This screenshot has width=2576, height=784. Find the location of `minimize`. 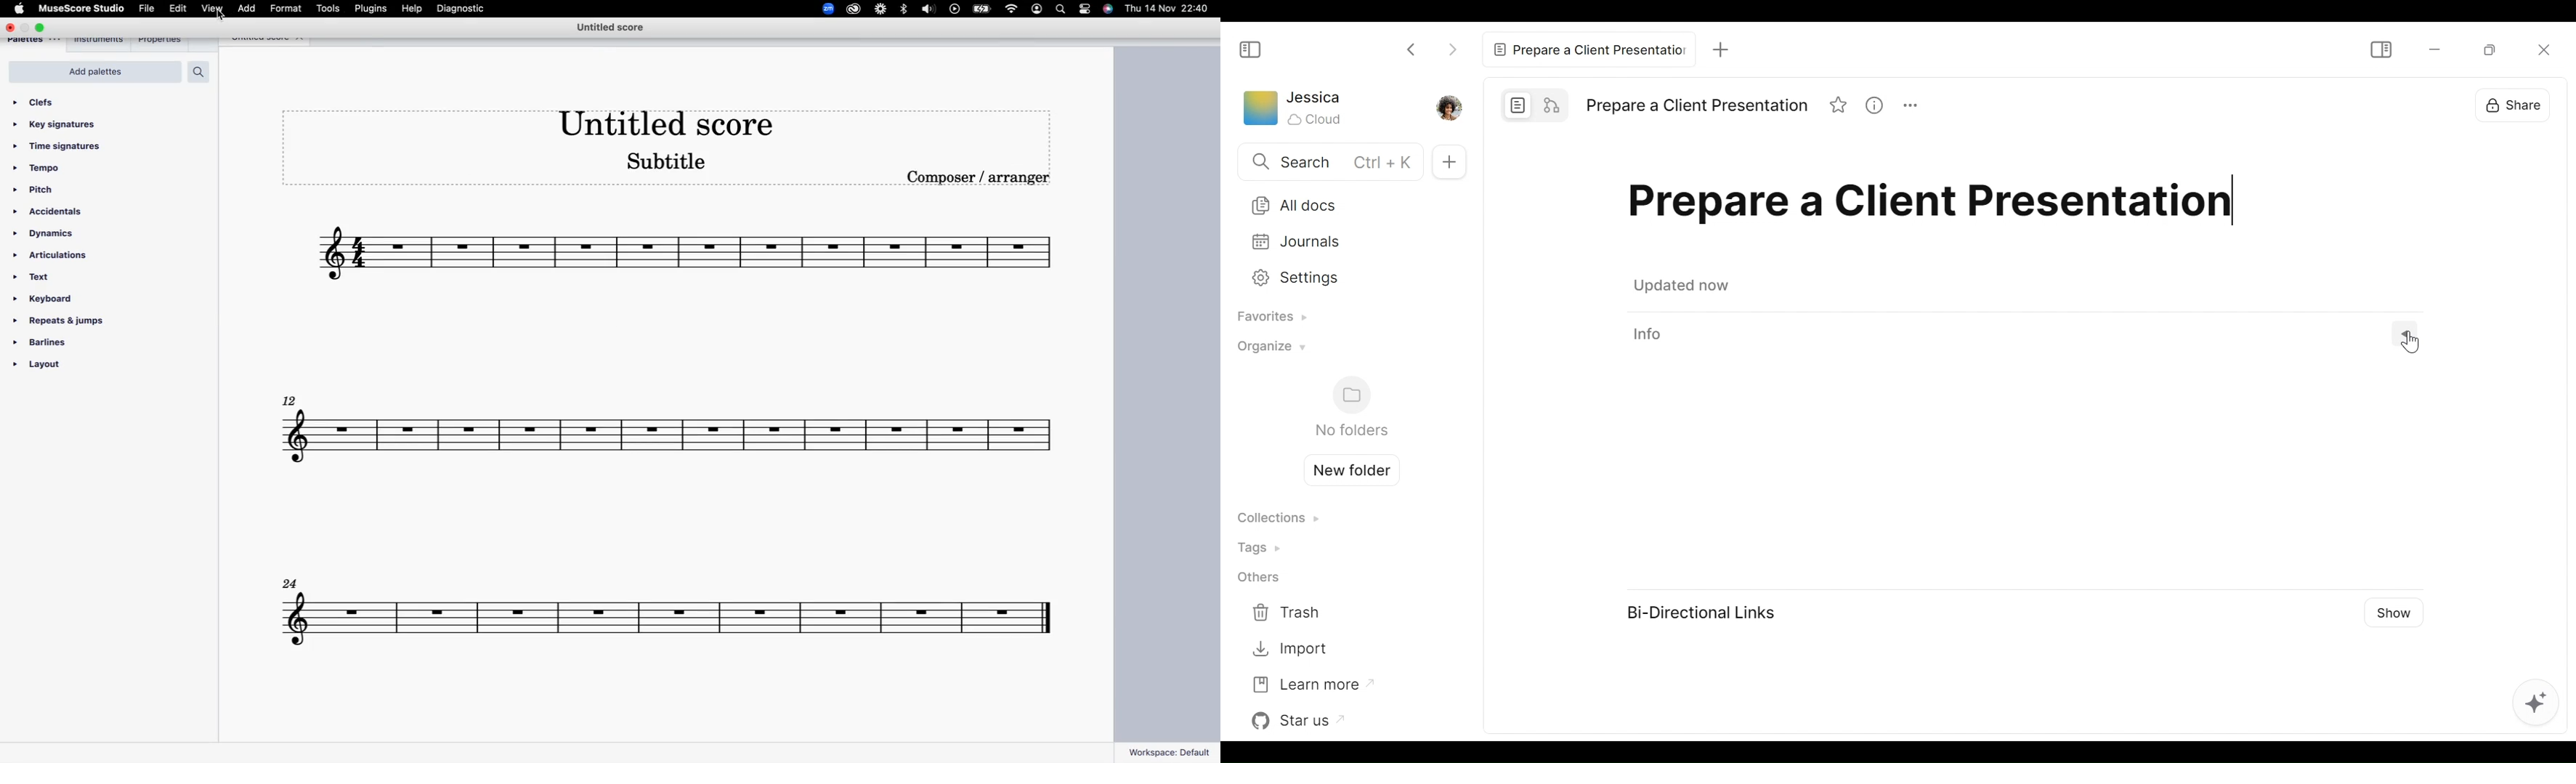

minimize is located at coordinates (26, 27).